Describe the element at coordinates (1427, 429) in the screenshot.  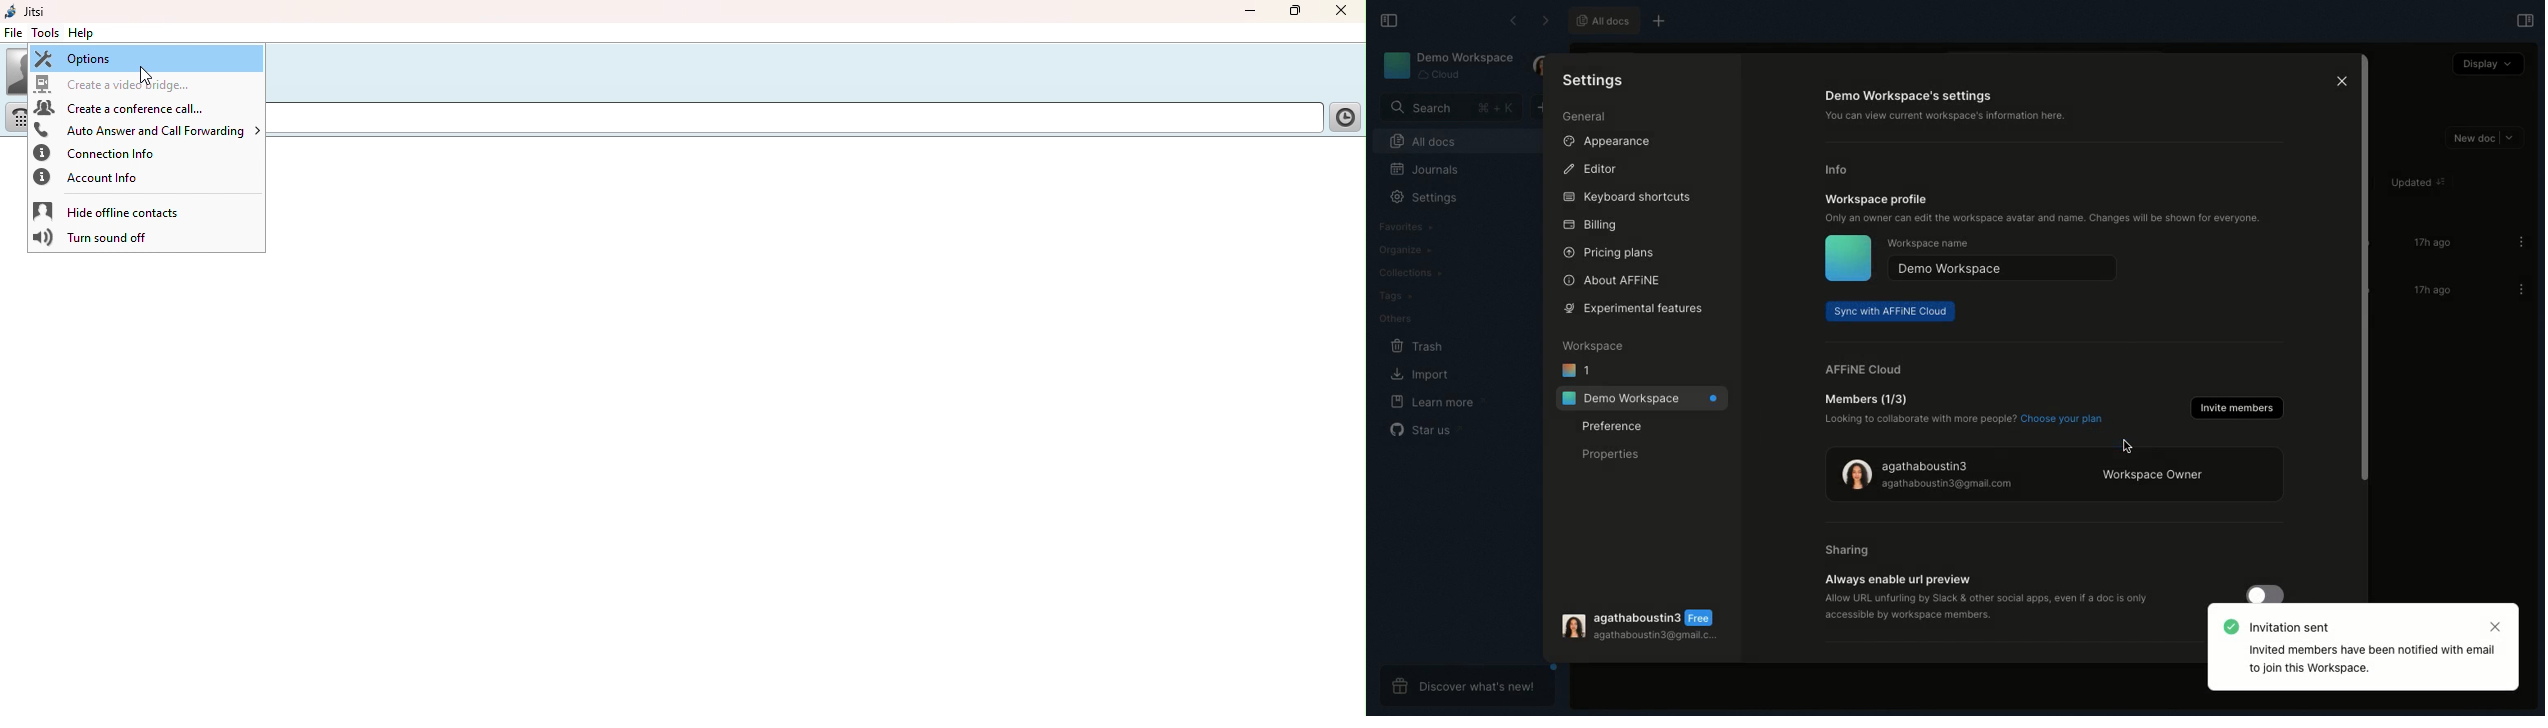
I see `Star us` at that location.